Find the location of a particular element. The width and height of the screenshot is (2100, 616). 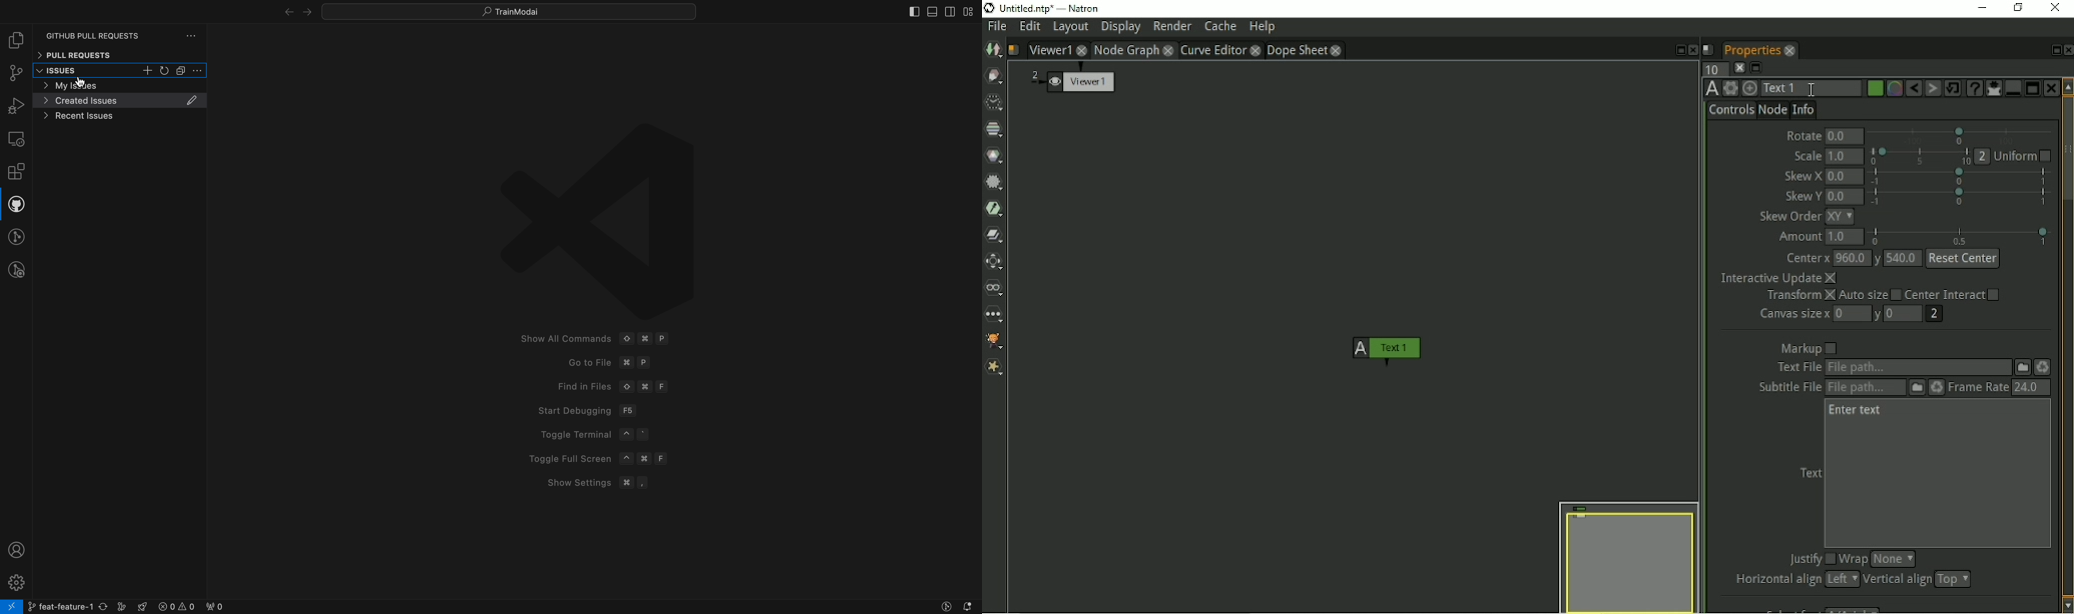

left arrow is located at coordinates (306, 10).